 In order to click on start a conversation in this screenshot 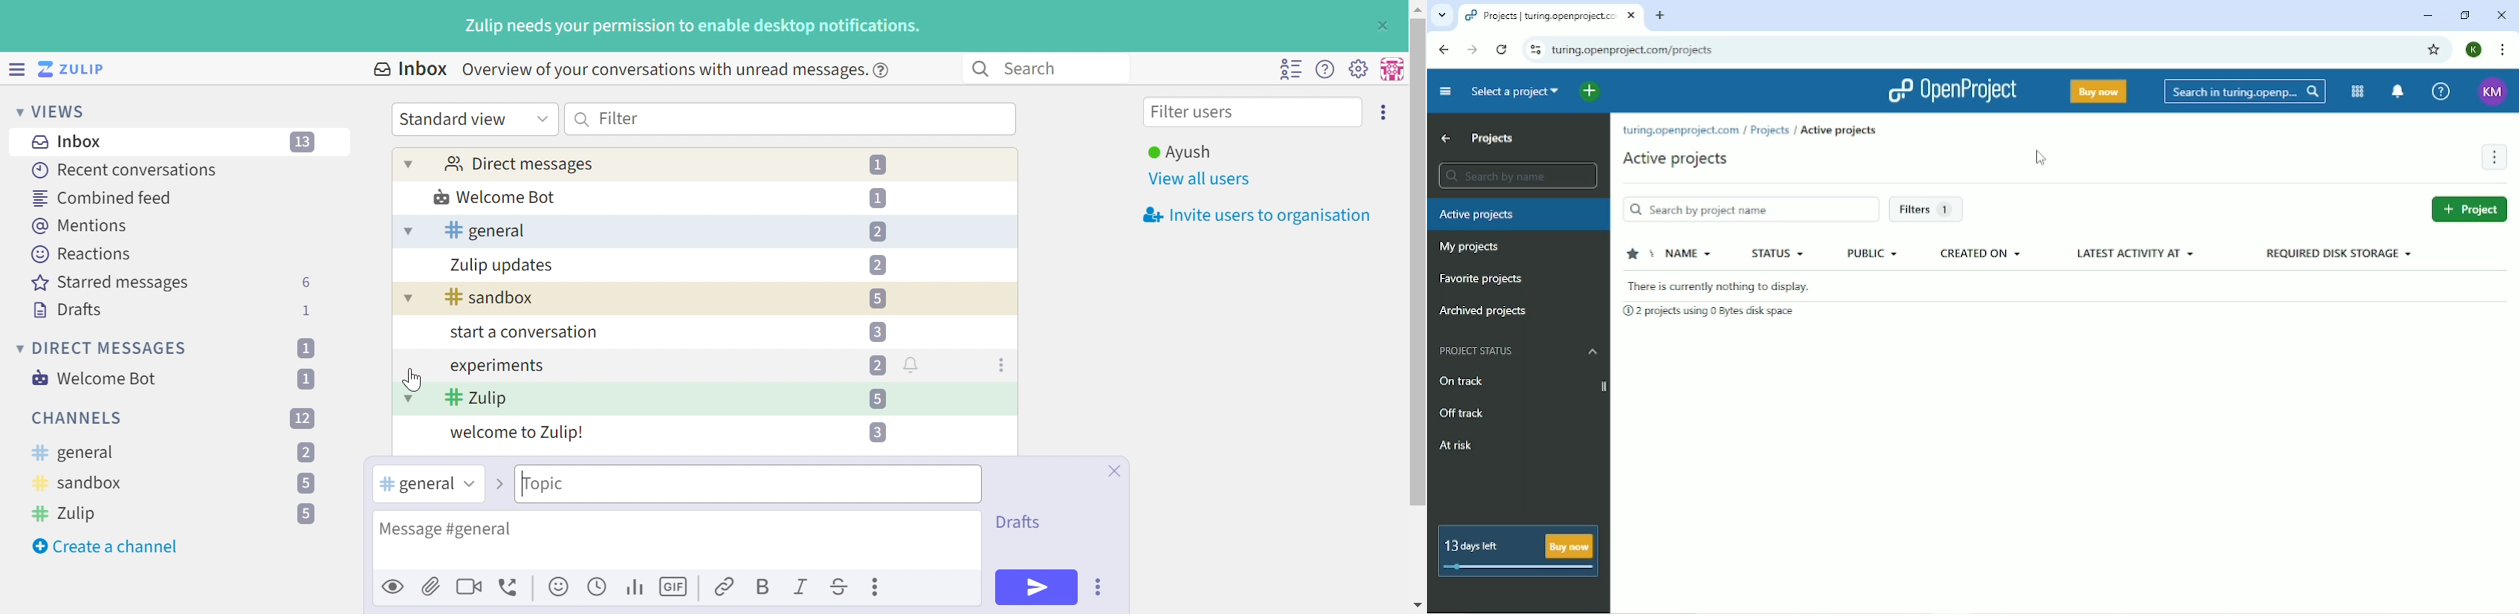, I will do `click(520, 334)`.